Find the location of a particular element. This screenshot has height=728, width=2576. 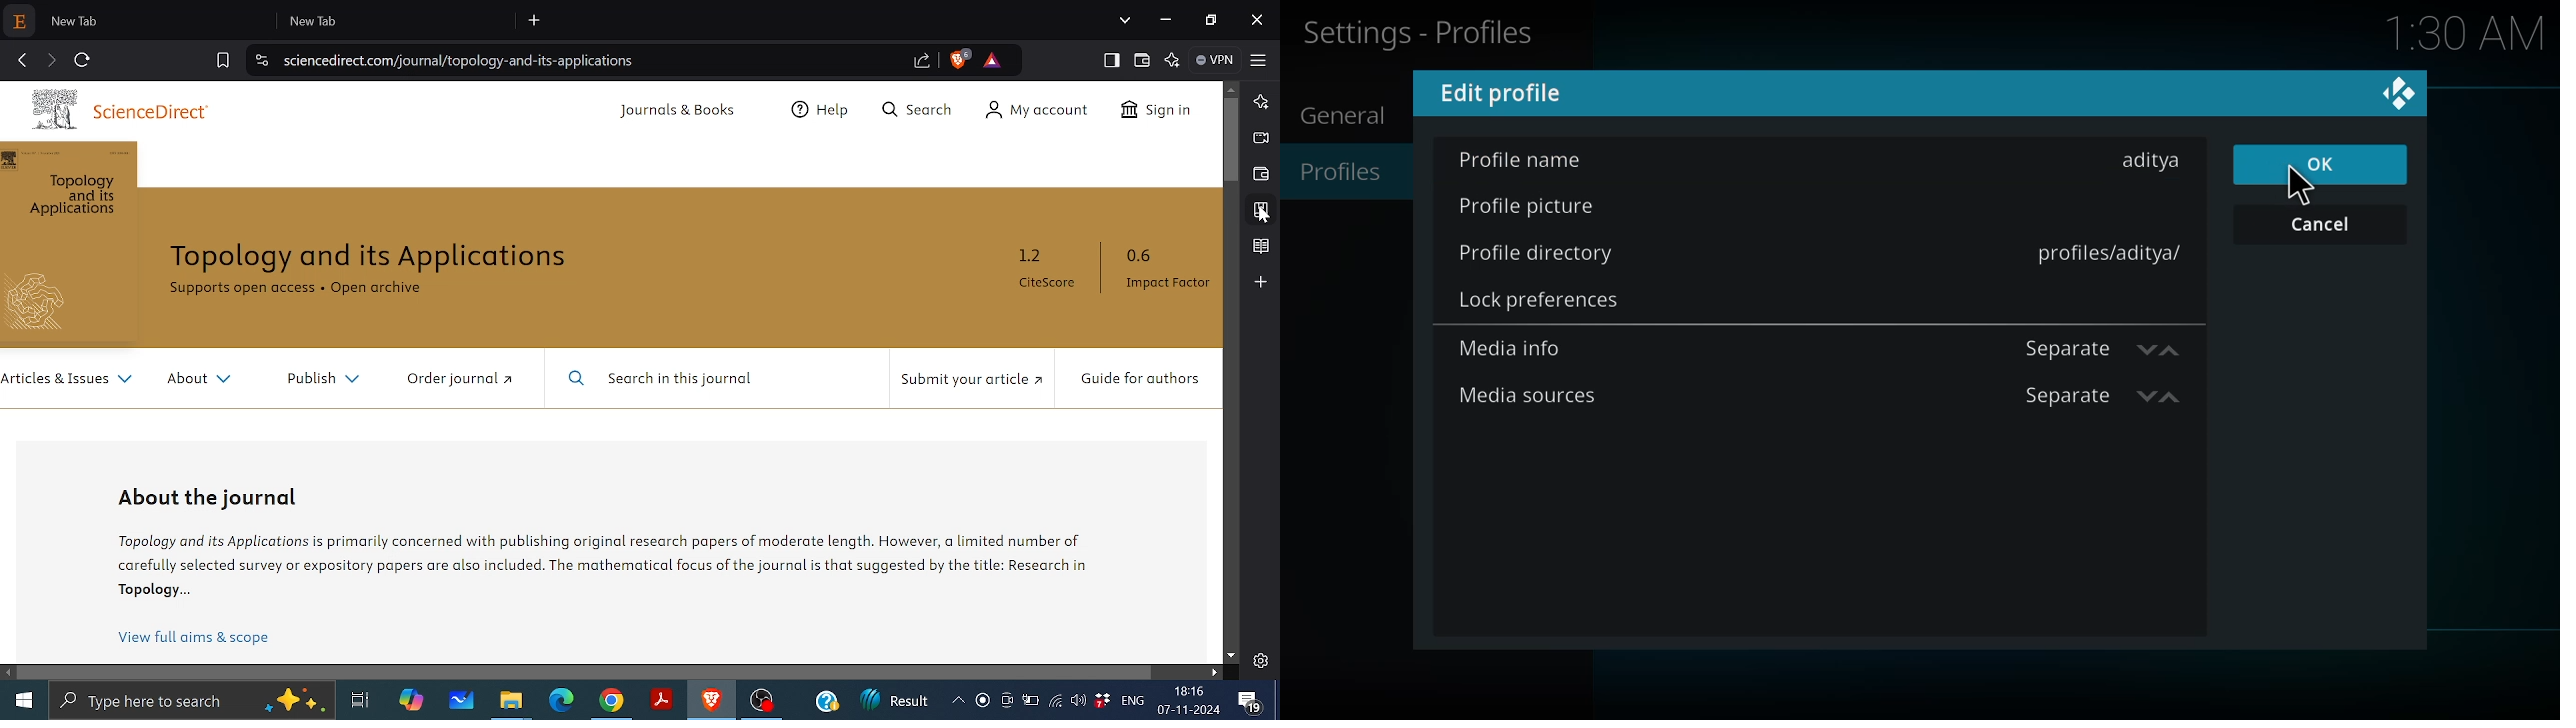

Leo  is located at coordinates (1262, 100).